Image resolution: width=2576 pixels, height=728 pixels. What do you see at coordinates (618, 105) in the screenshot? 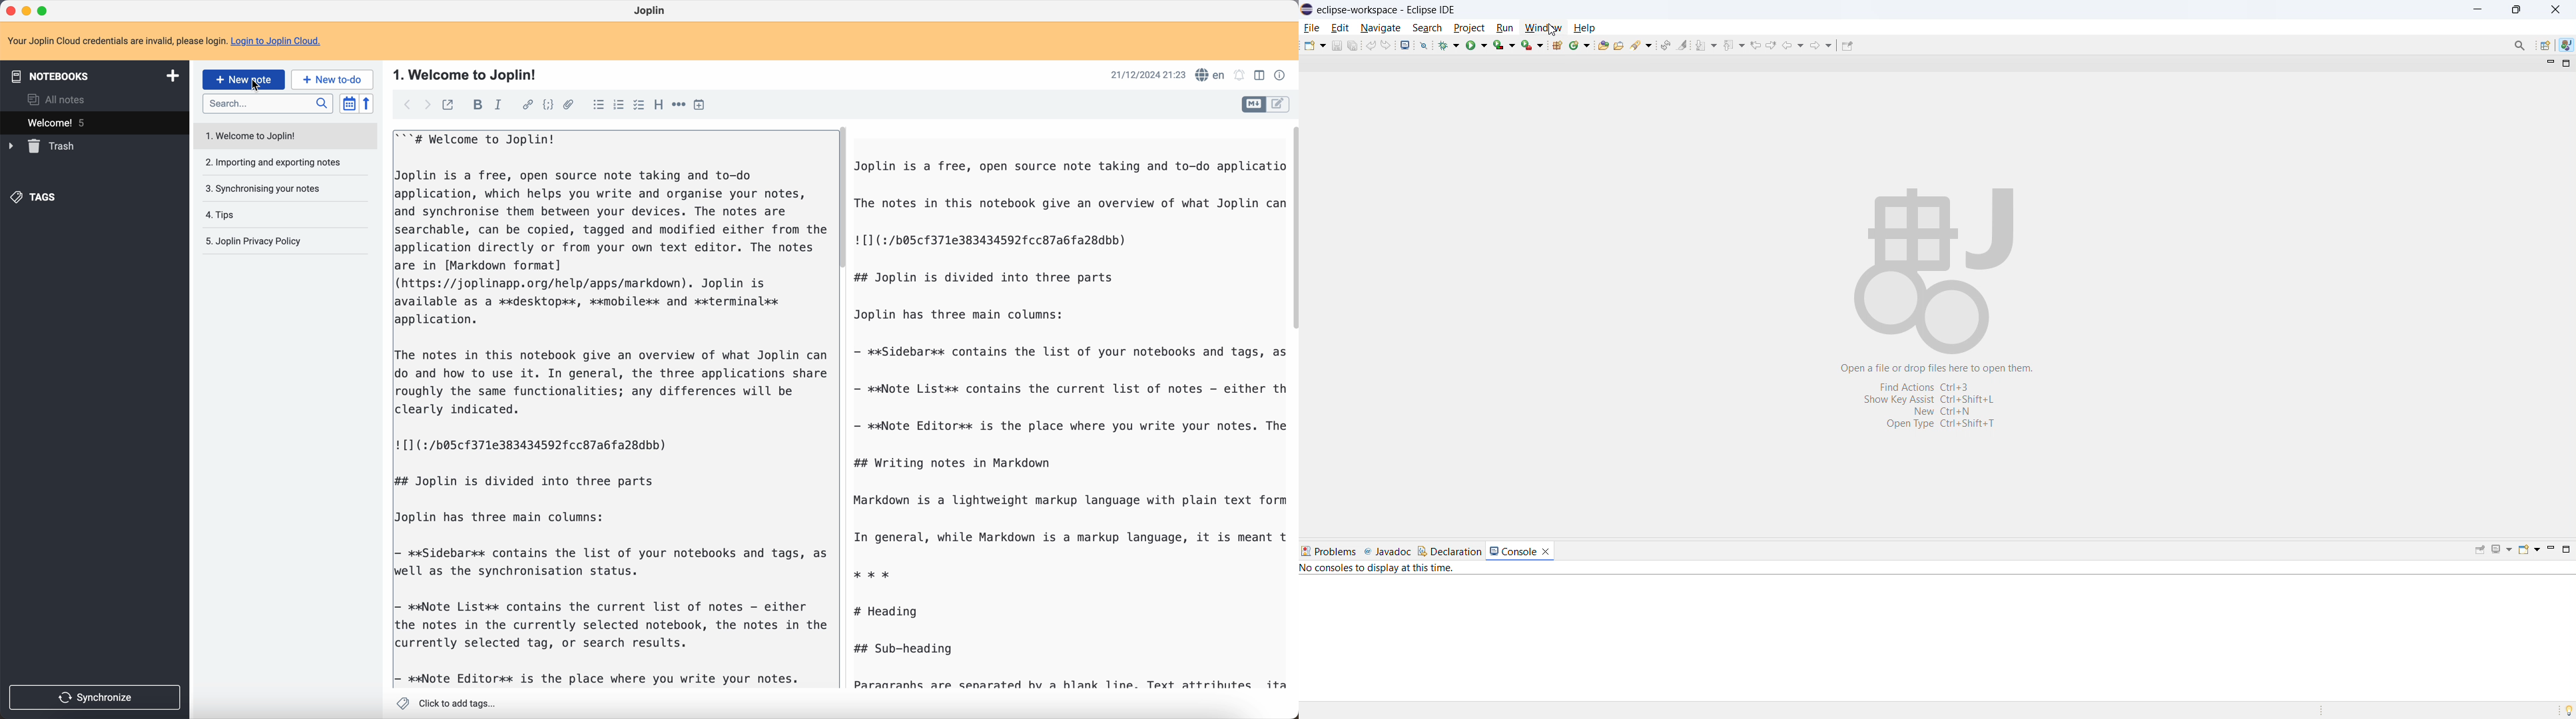
I see `numbered list` at bounding box center [618, 105].